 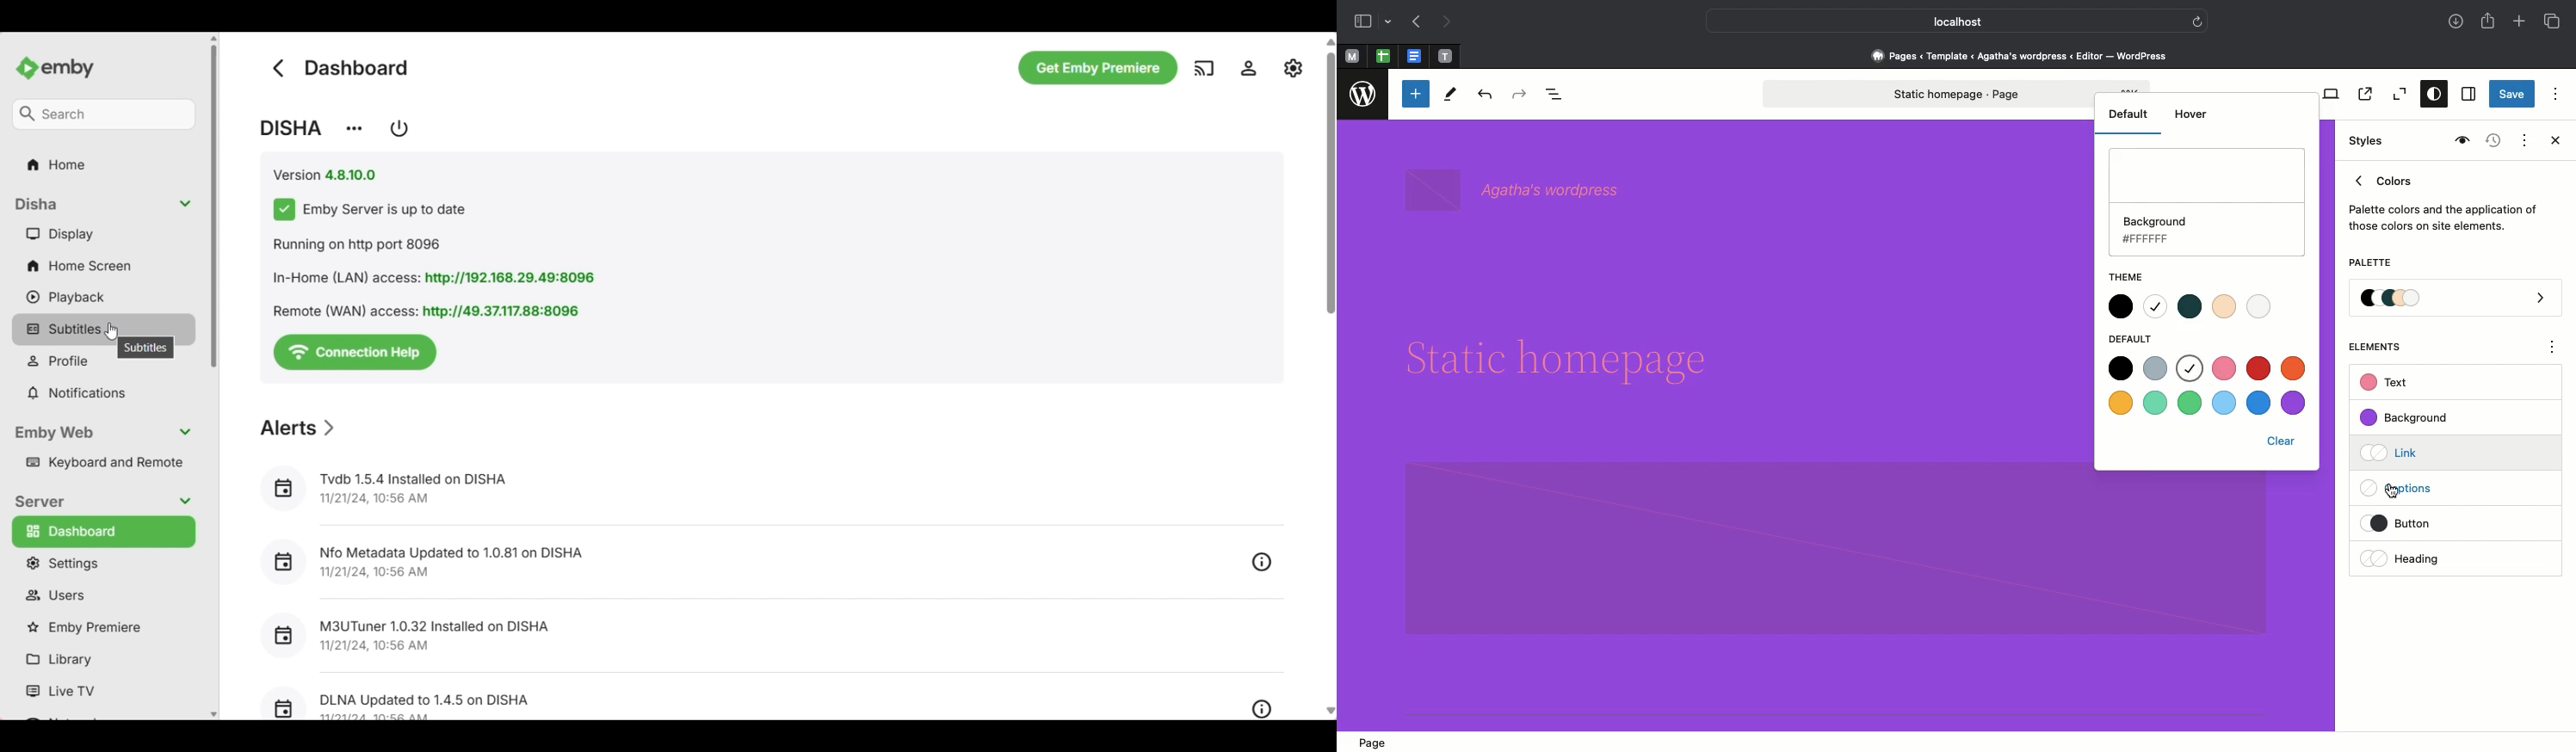 I want to click on , so click(x=432, y=276).